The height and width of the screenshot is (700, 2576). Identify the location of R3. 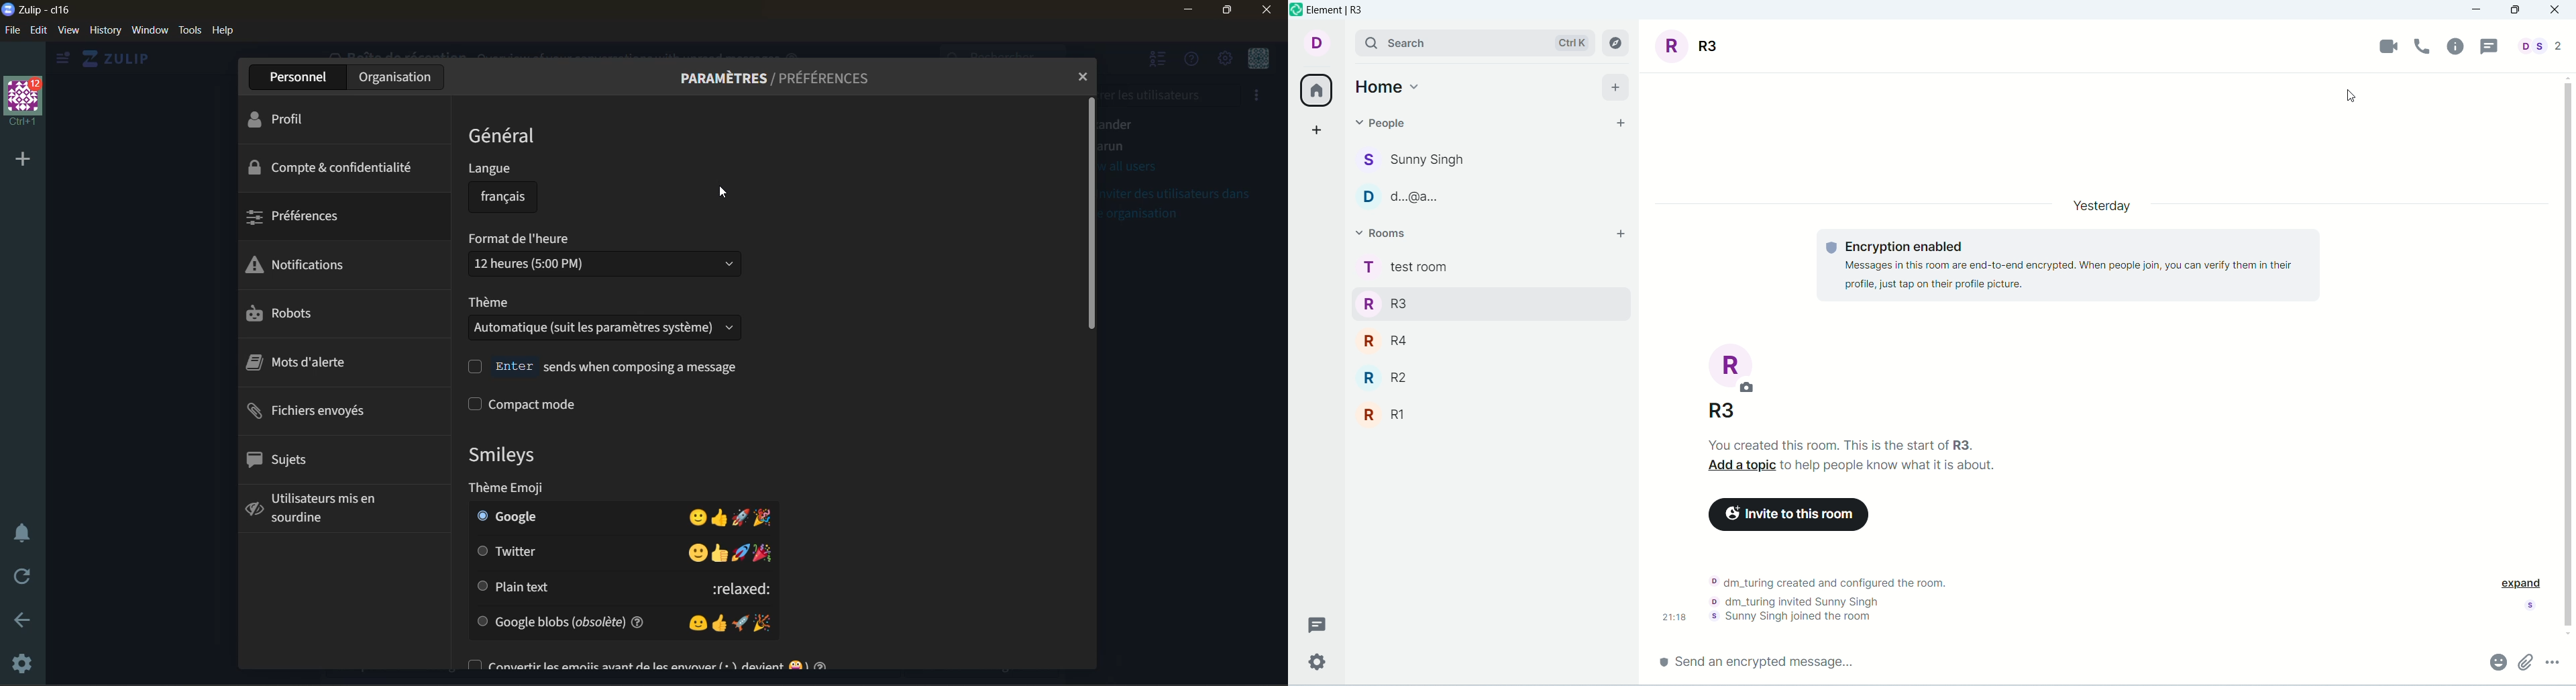
(1466, 302).